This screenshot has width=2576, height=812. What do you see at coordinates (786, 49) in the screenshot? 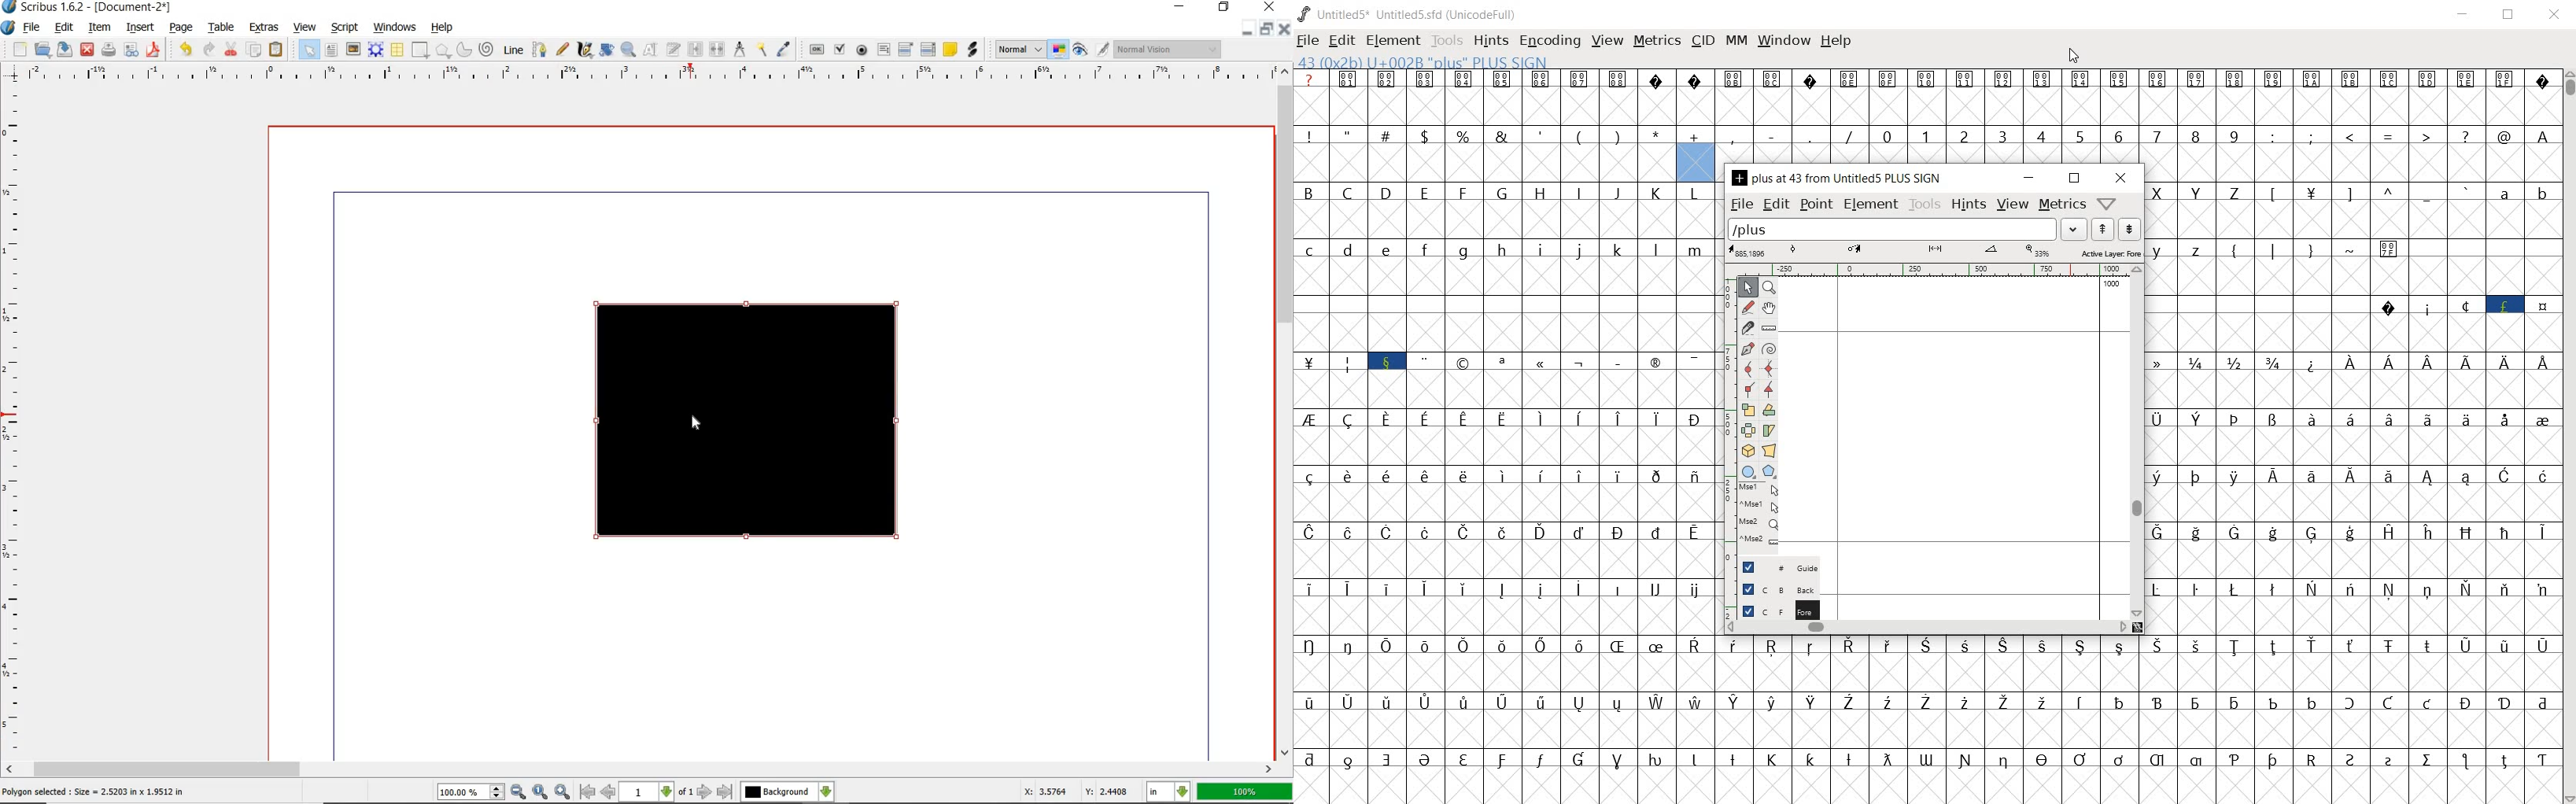
I see `eye dropper` at bounding box center [786, 49].